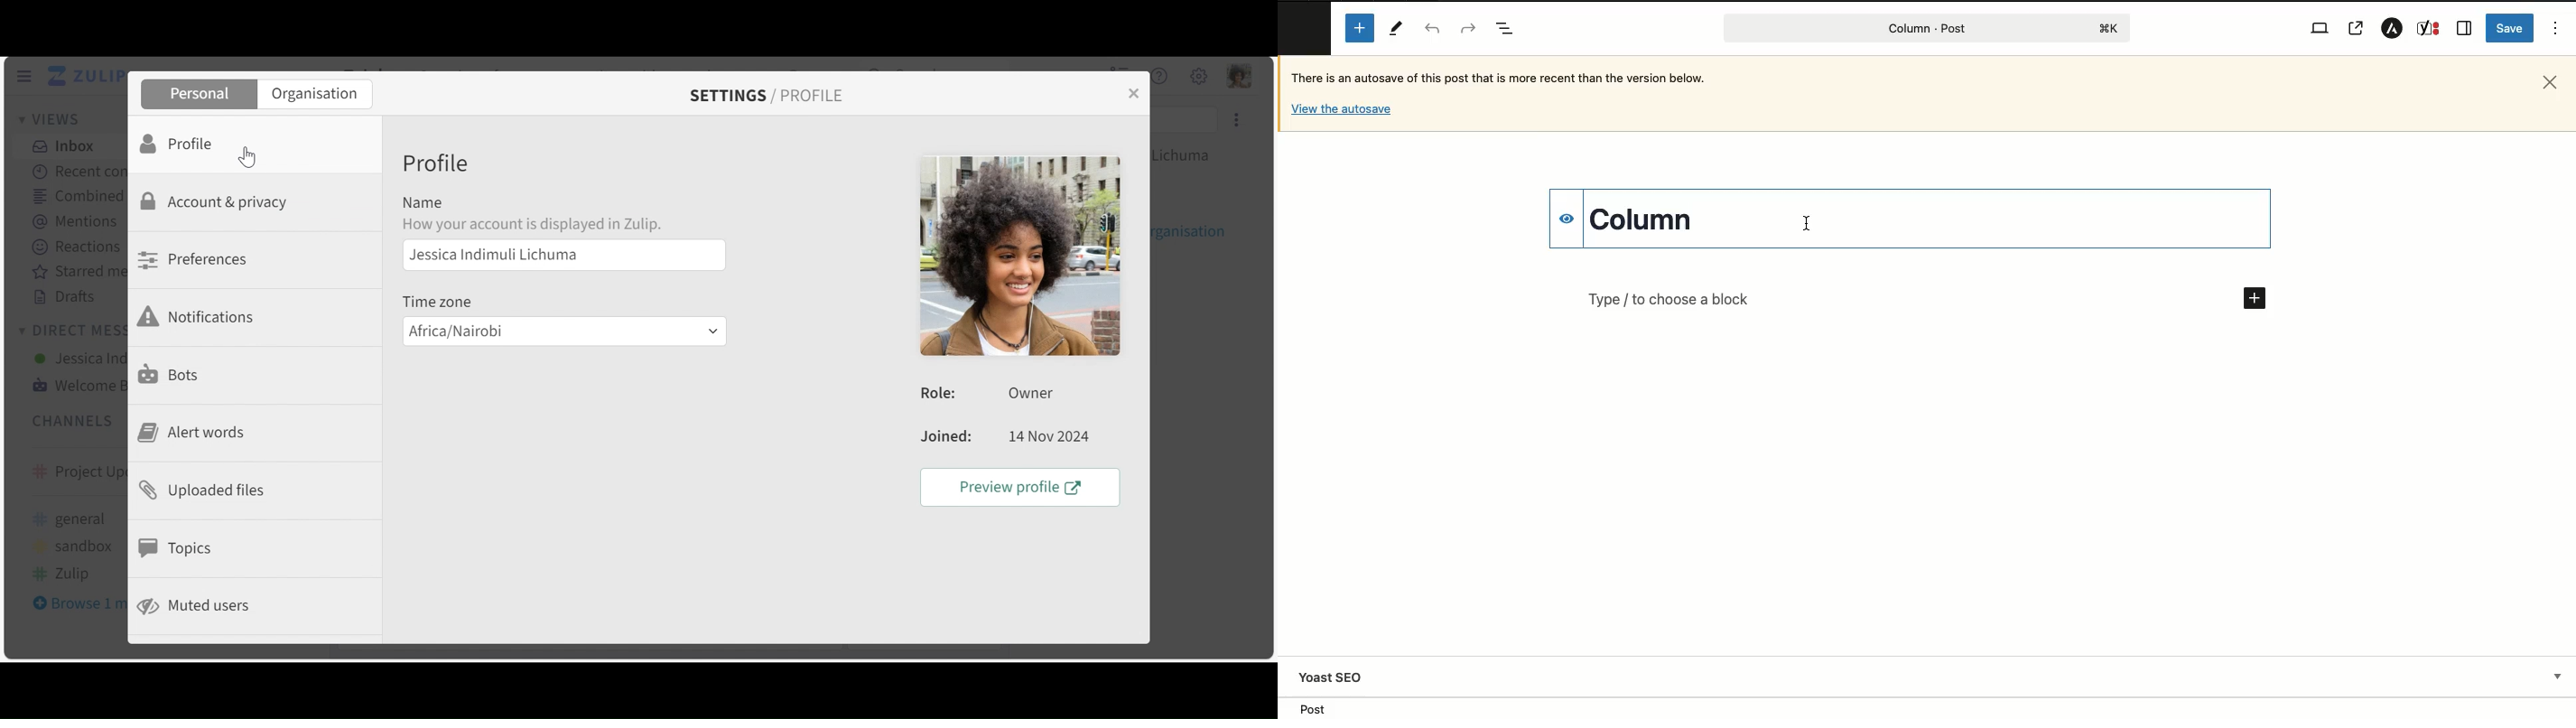 The image size is (2576, 728). What do you see at coordinates (1019, 256) in the screenshot?
I see `Upload new profile picture` at bounding box center [1019, 256].